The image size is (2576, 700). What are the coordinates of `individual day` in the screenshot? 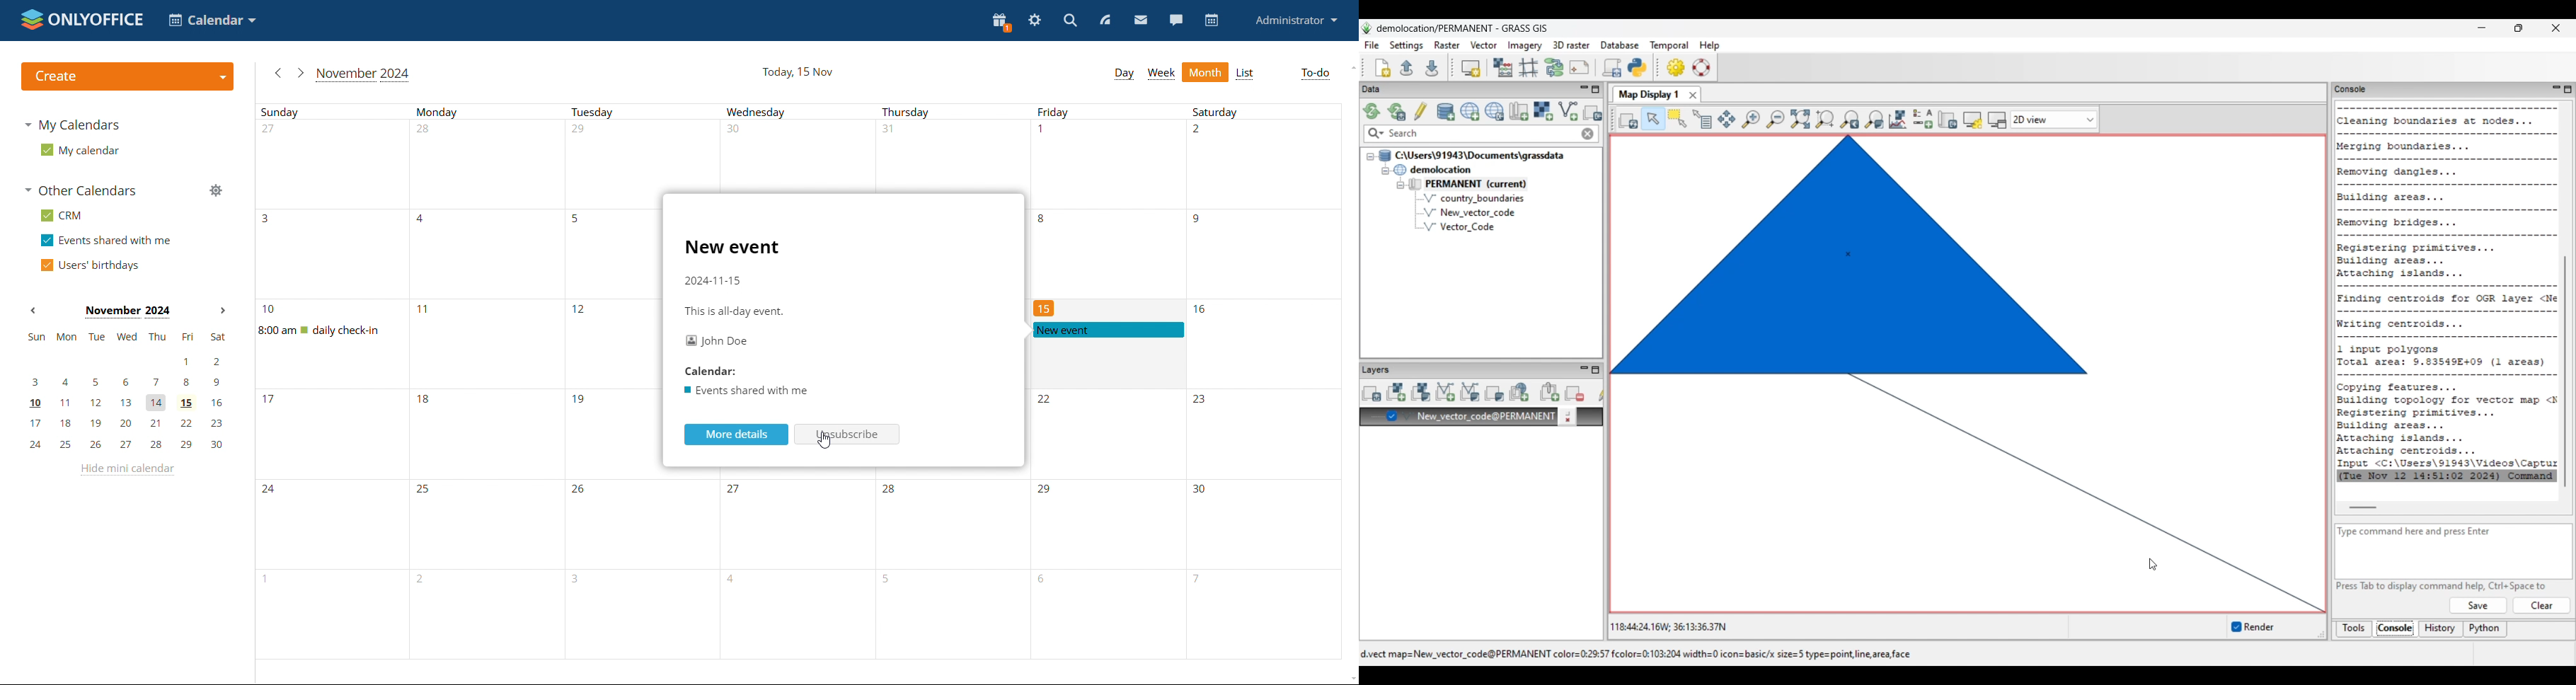 It's located at (490, 111).